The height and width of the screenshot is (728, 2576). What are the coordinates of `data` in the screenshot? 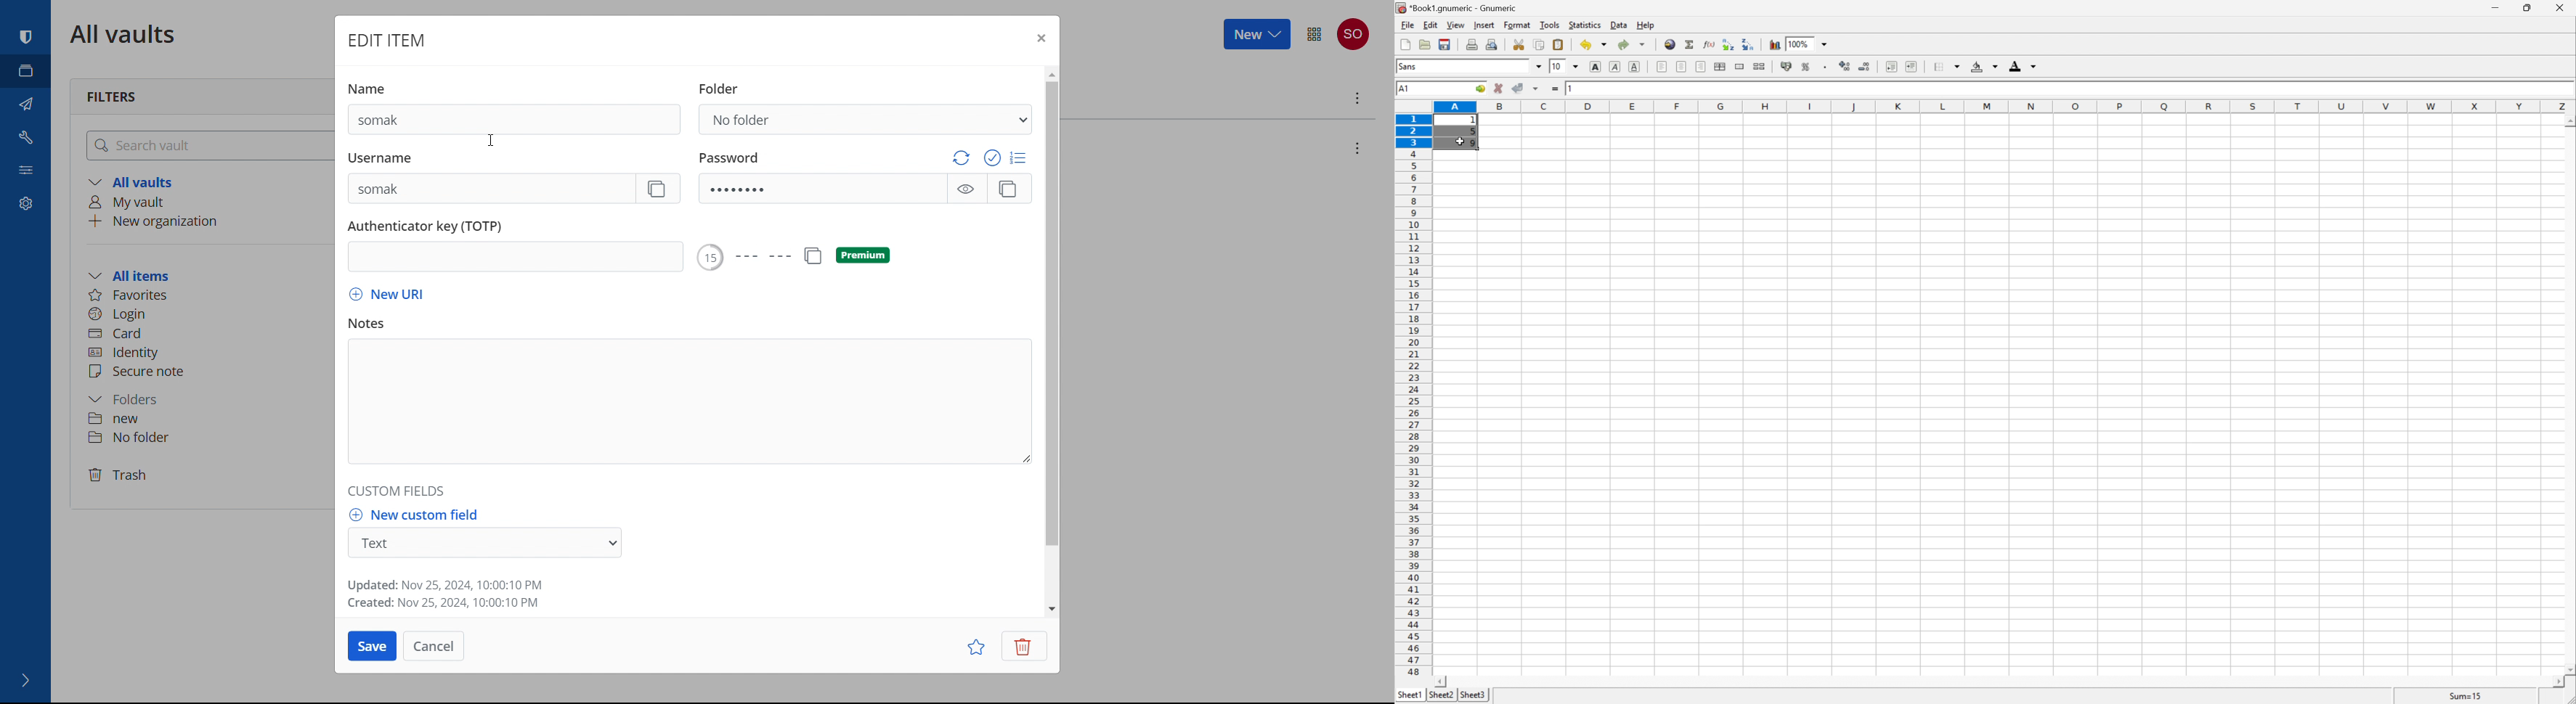 It's located at (1620, 23).